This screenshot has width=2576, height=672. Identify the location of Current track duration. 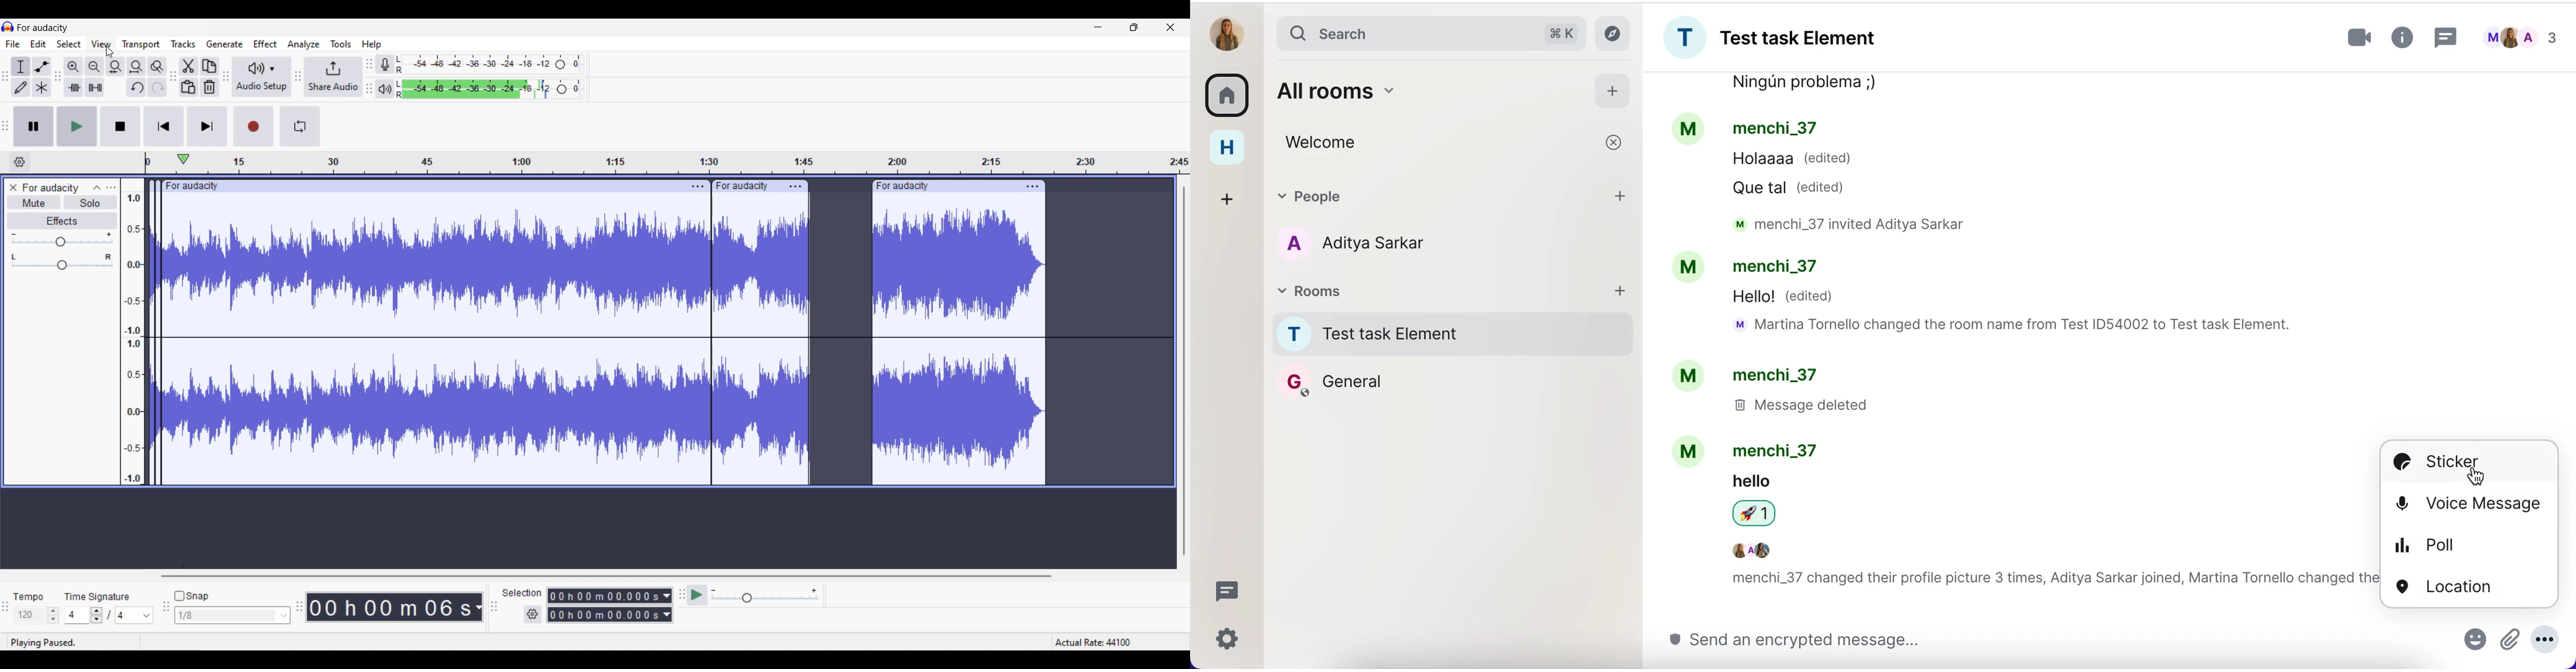
(390, 607).